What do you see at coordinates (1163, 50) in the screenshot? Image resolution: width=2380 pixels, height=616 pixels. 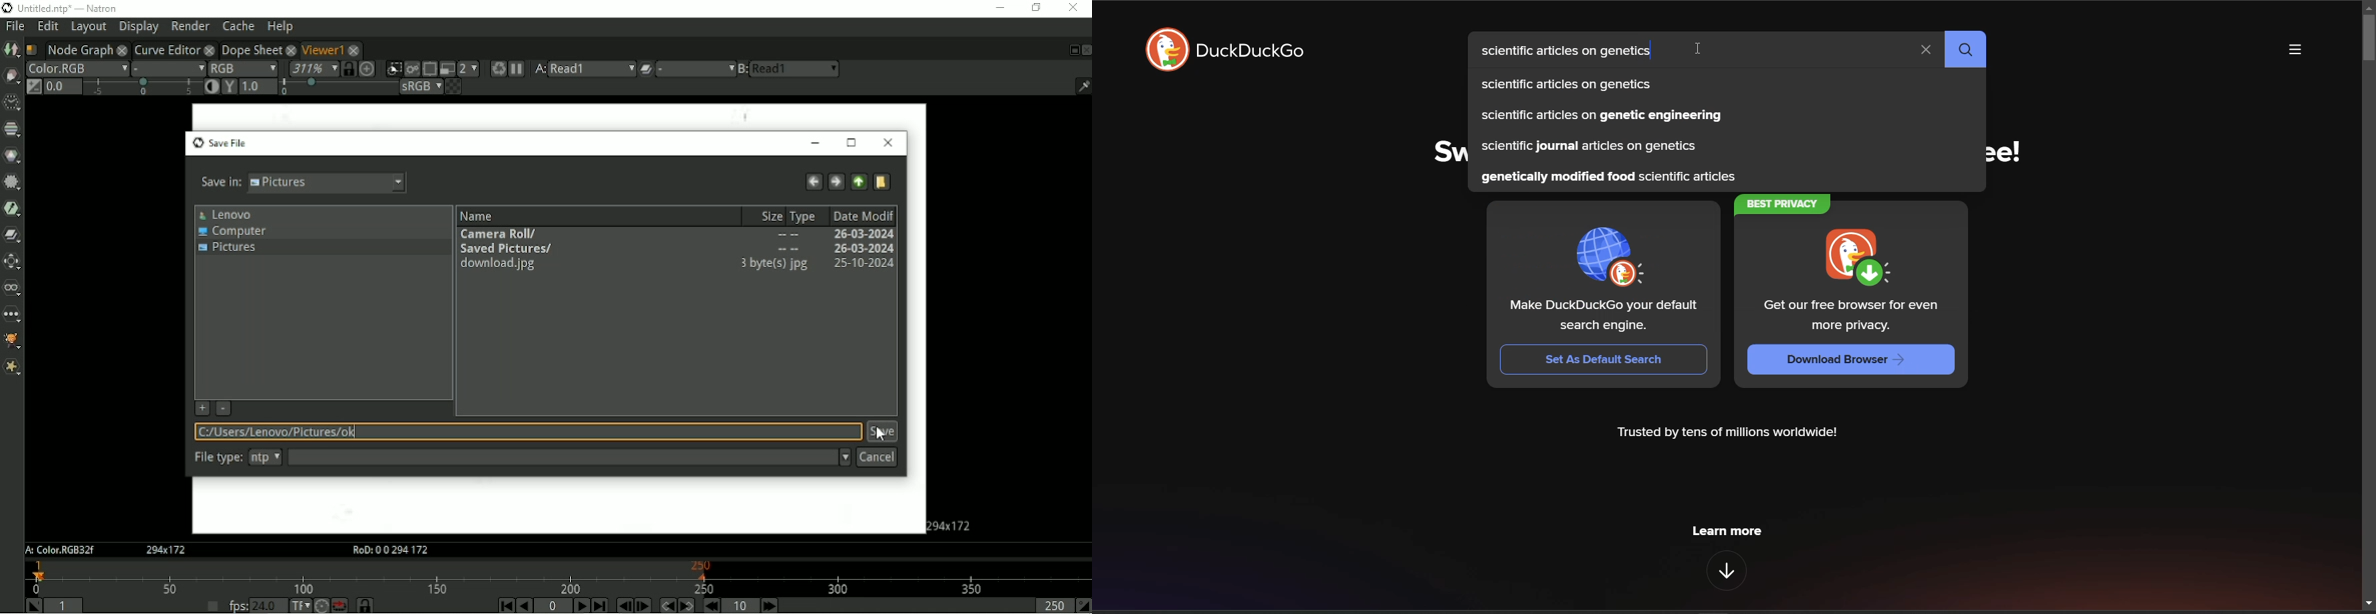 I see `logo` at bounding box center [1163, 50].